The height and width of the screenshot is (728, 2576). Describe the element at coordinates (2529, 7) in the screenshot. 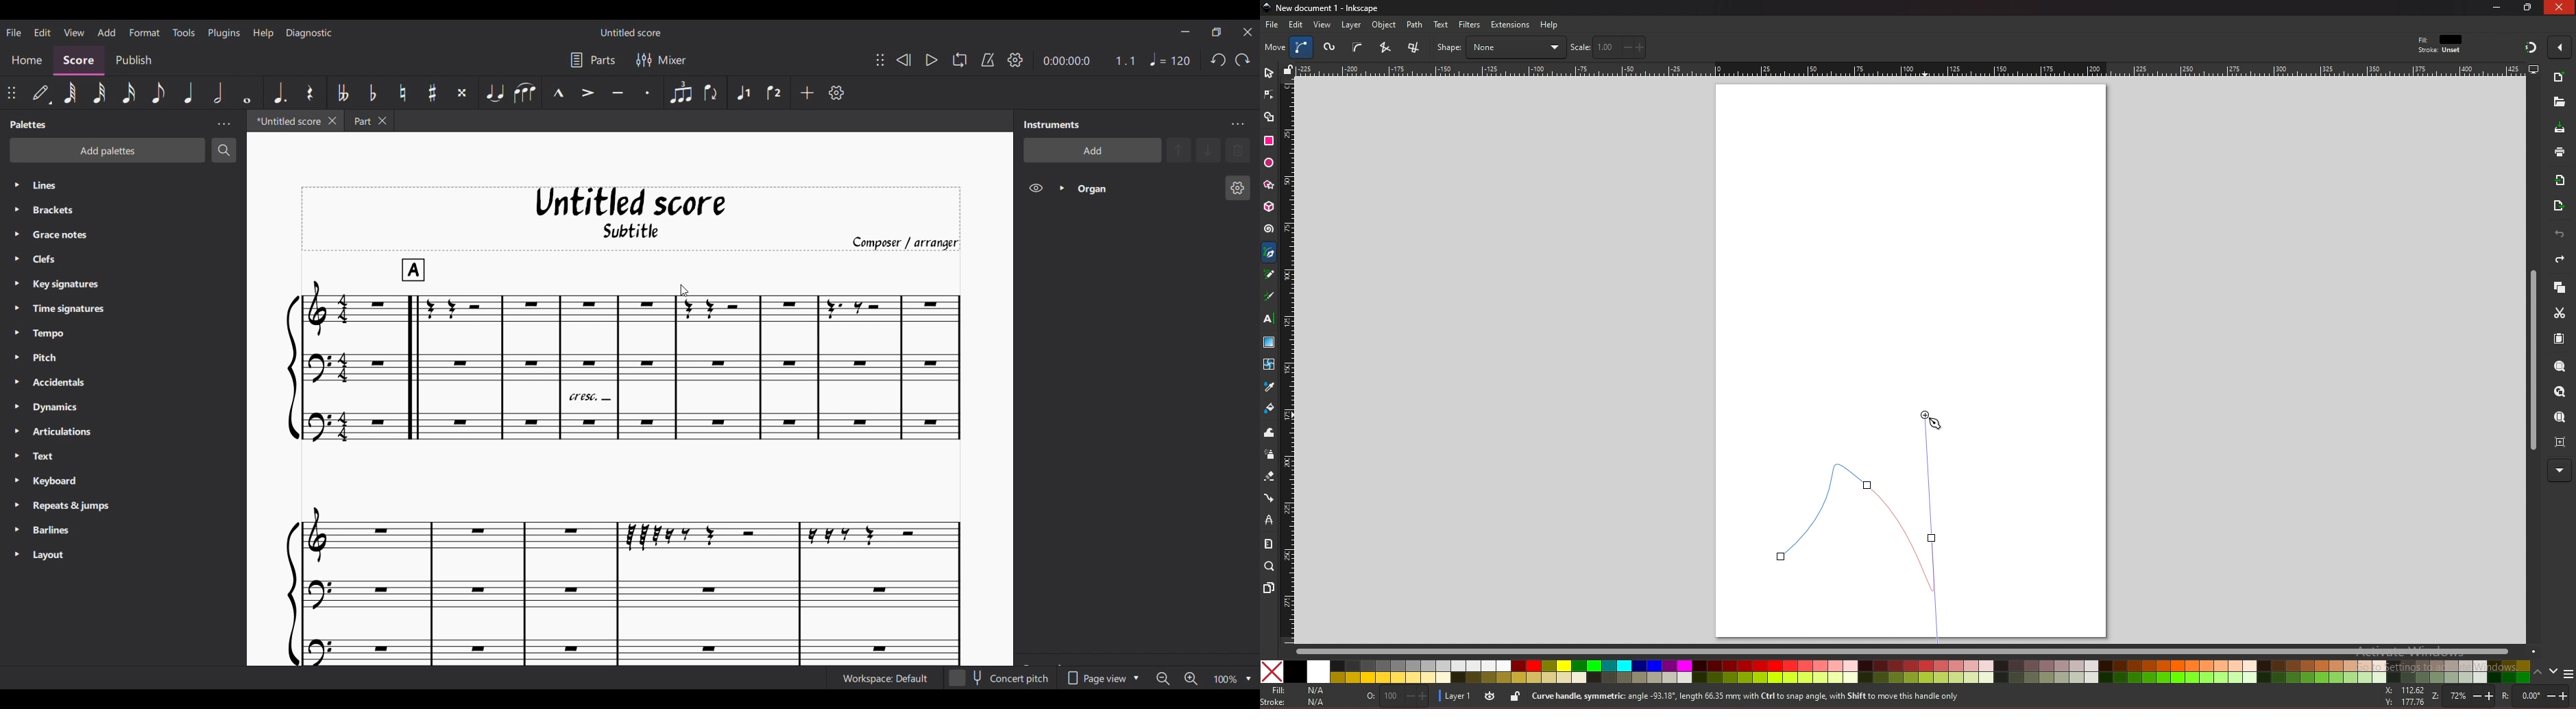

I see `resize` at that location.